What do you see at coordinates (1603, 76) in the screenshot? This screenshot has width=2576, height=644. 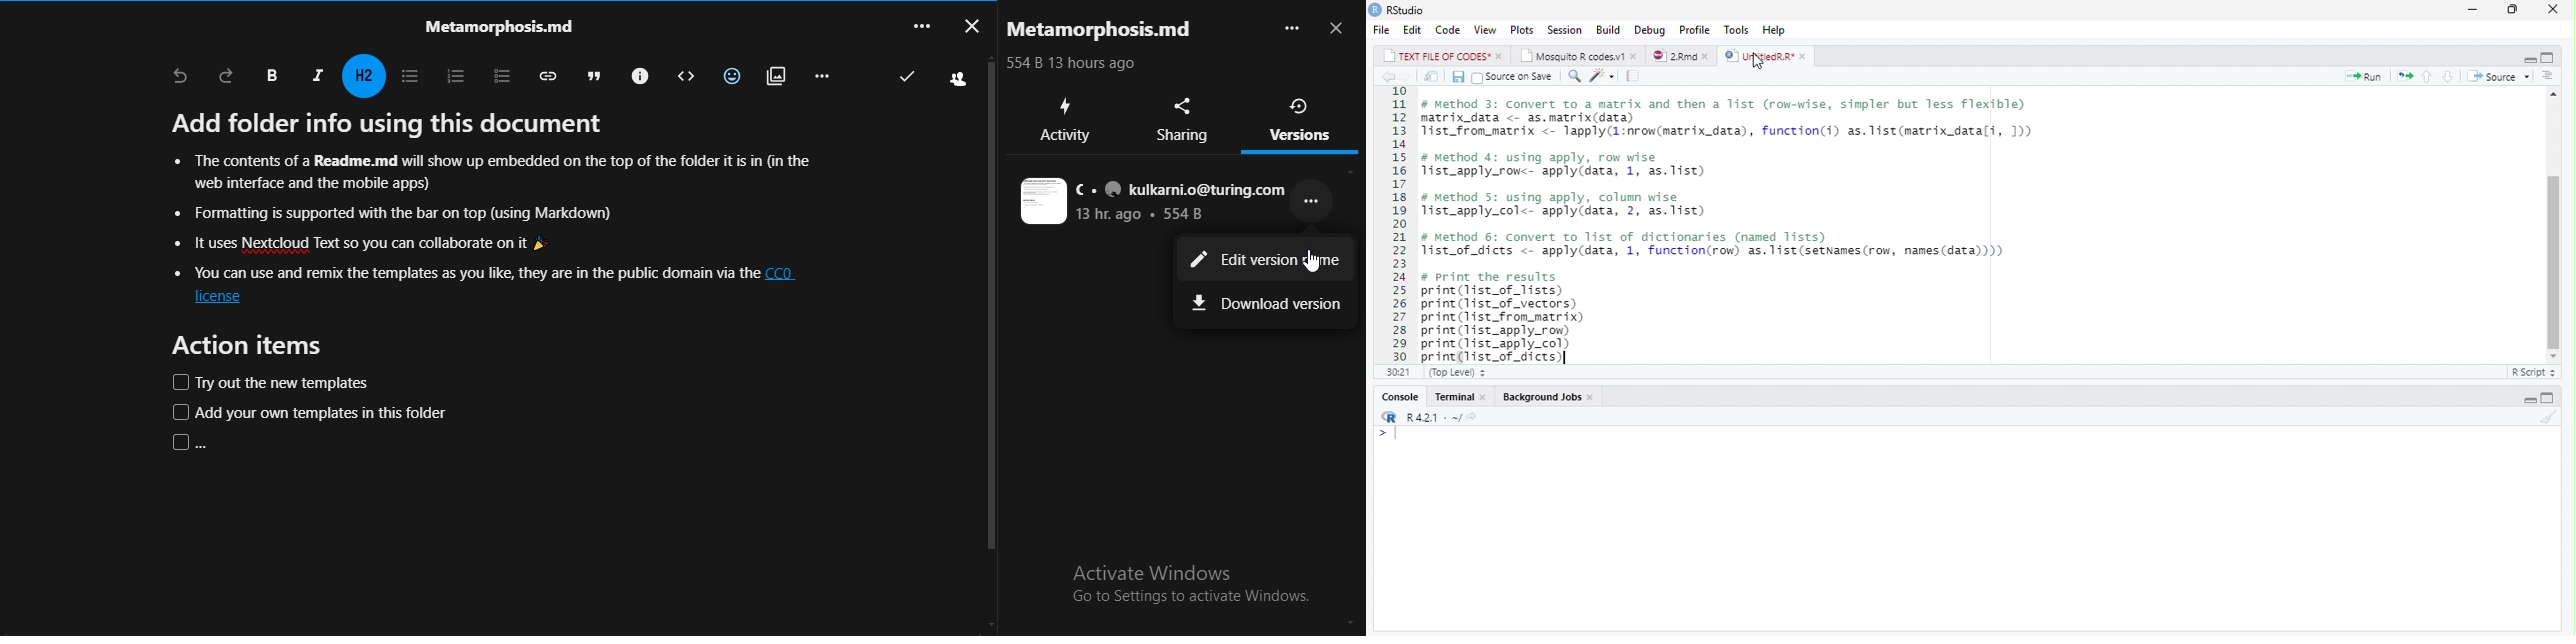 I see `code tools` at bounding box center [1603, 76].